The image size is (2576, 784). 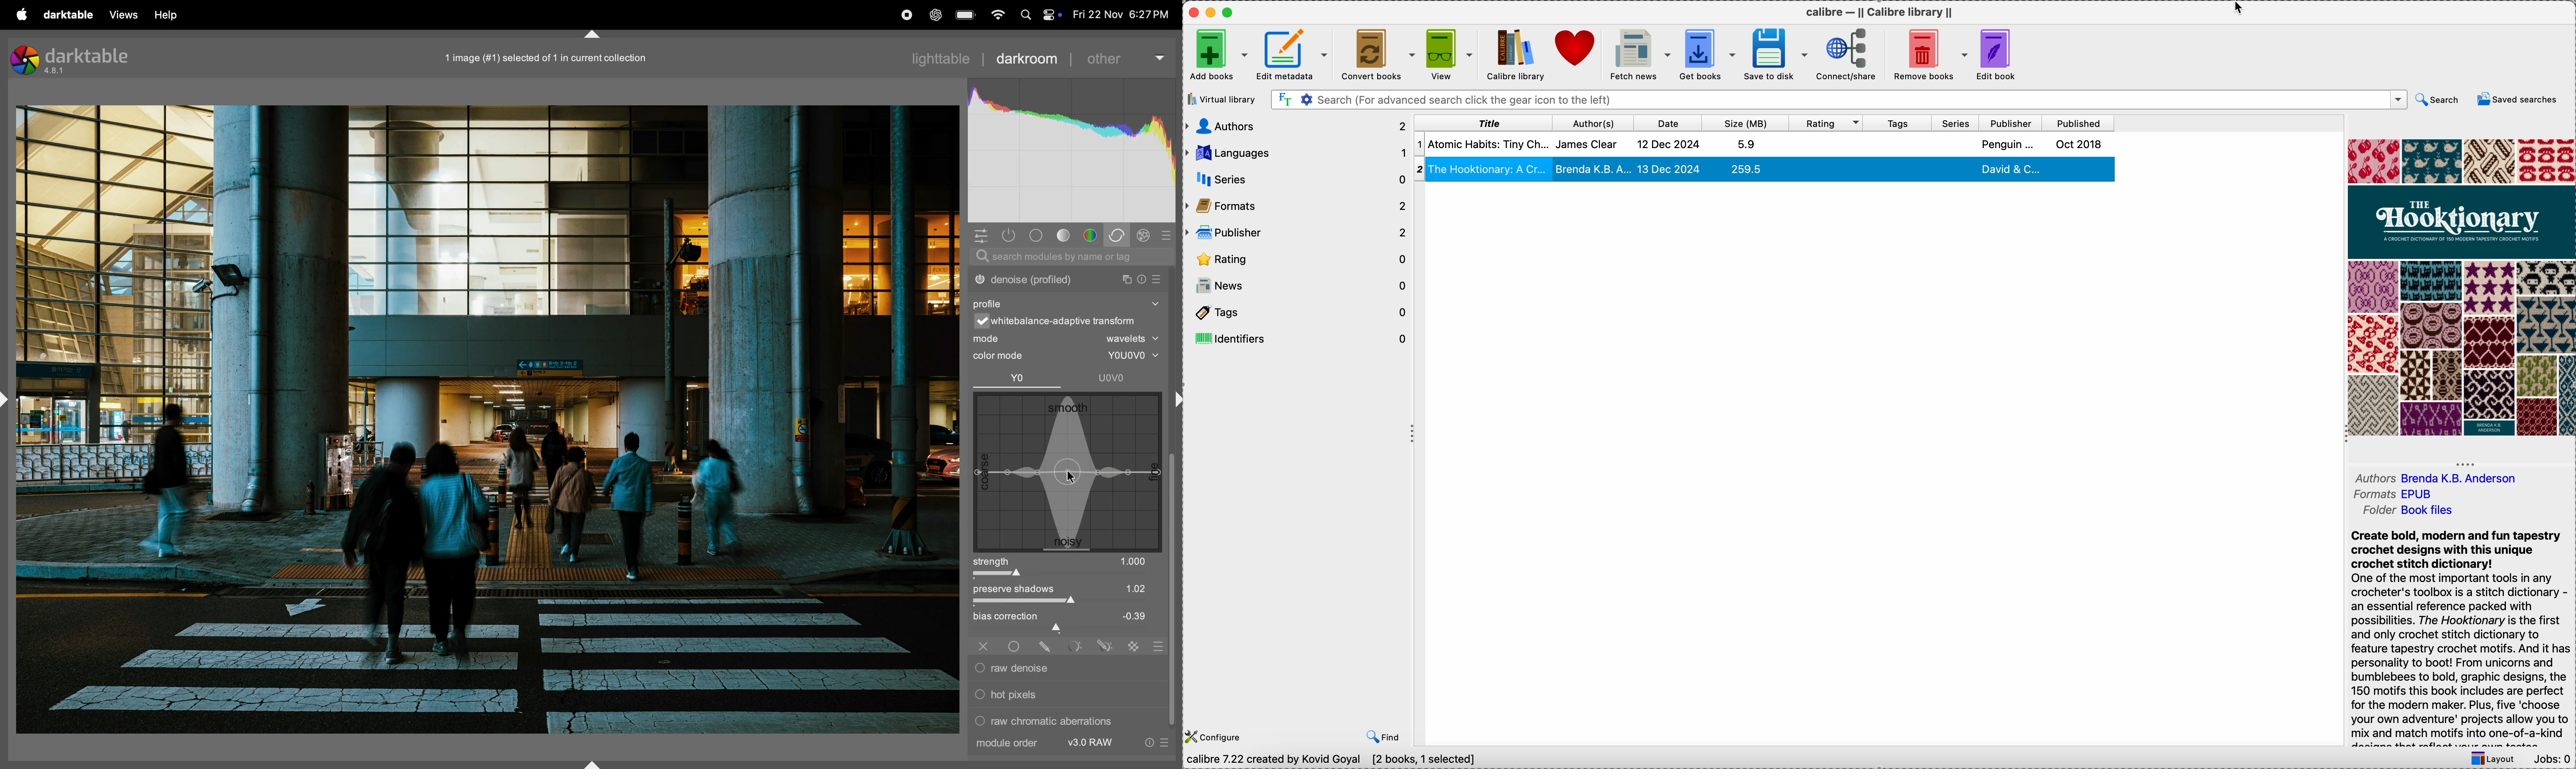 I want to click on presets, so click(x=1157, y=279).